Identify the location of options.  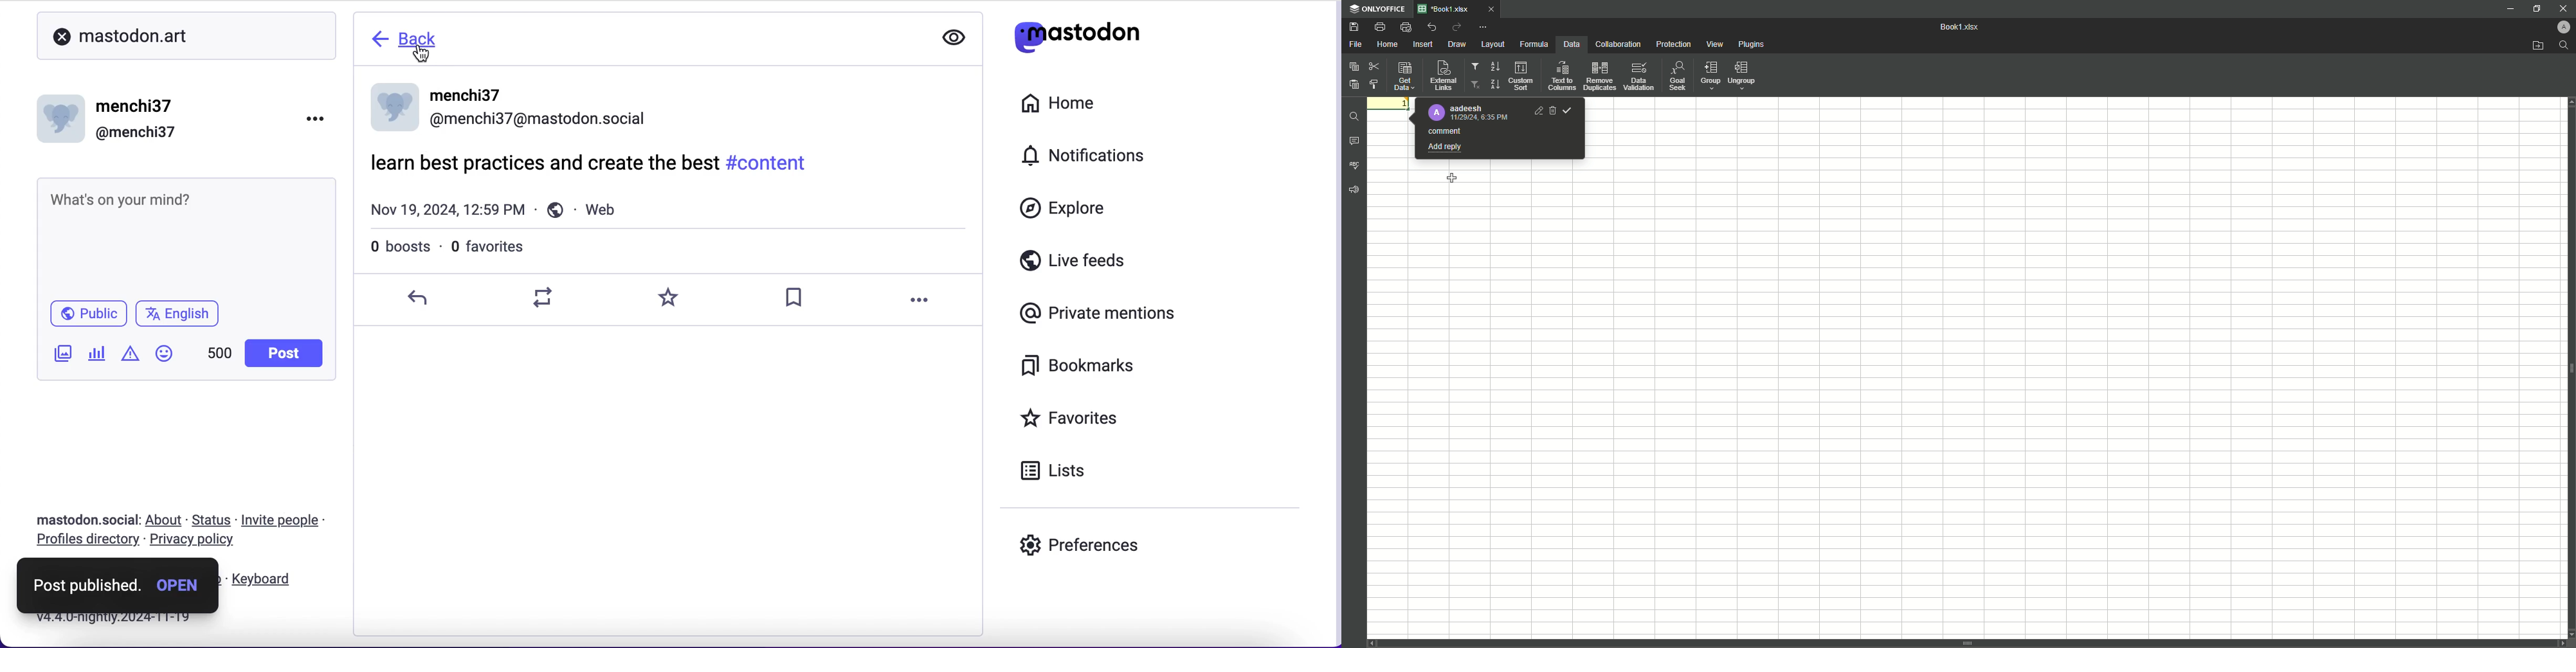
(918, 301).